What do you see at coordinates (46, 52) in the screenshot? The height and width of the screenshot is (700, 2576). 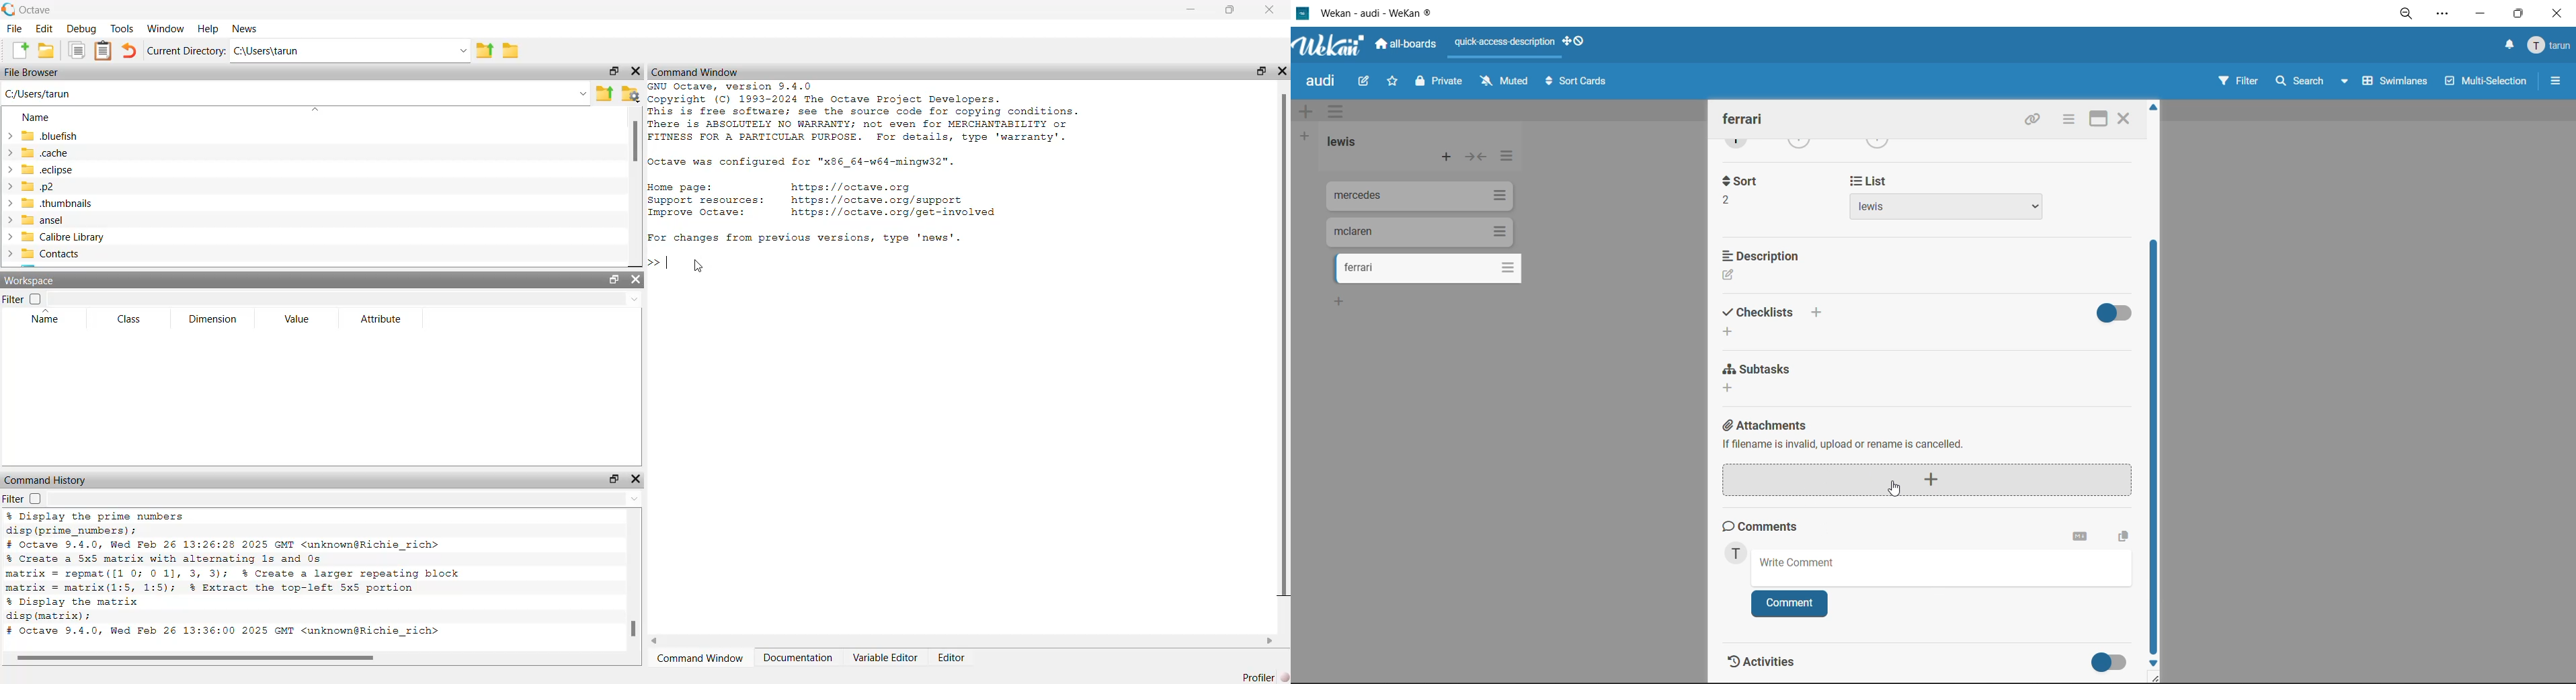 I see `open an existing file in editor` at bounding box center [46, 52].